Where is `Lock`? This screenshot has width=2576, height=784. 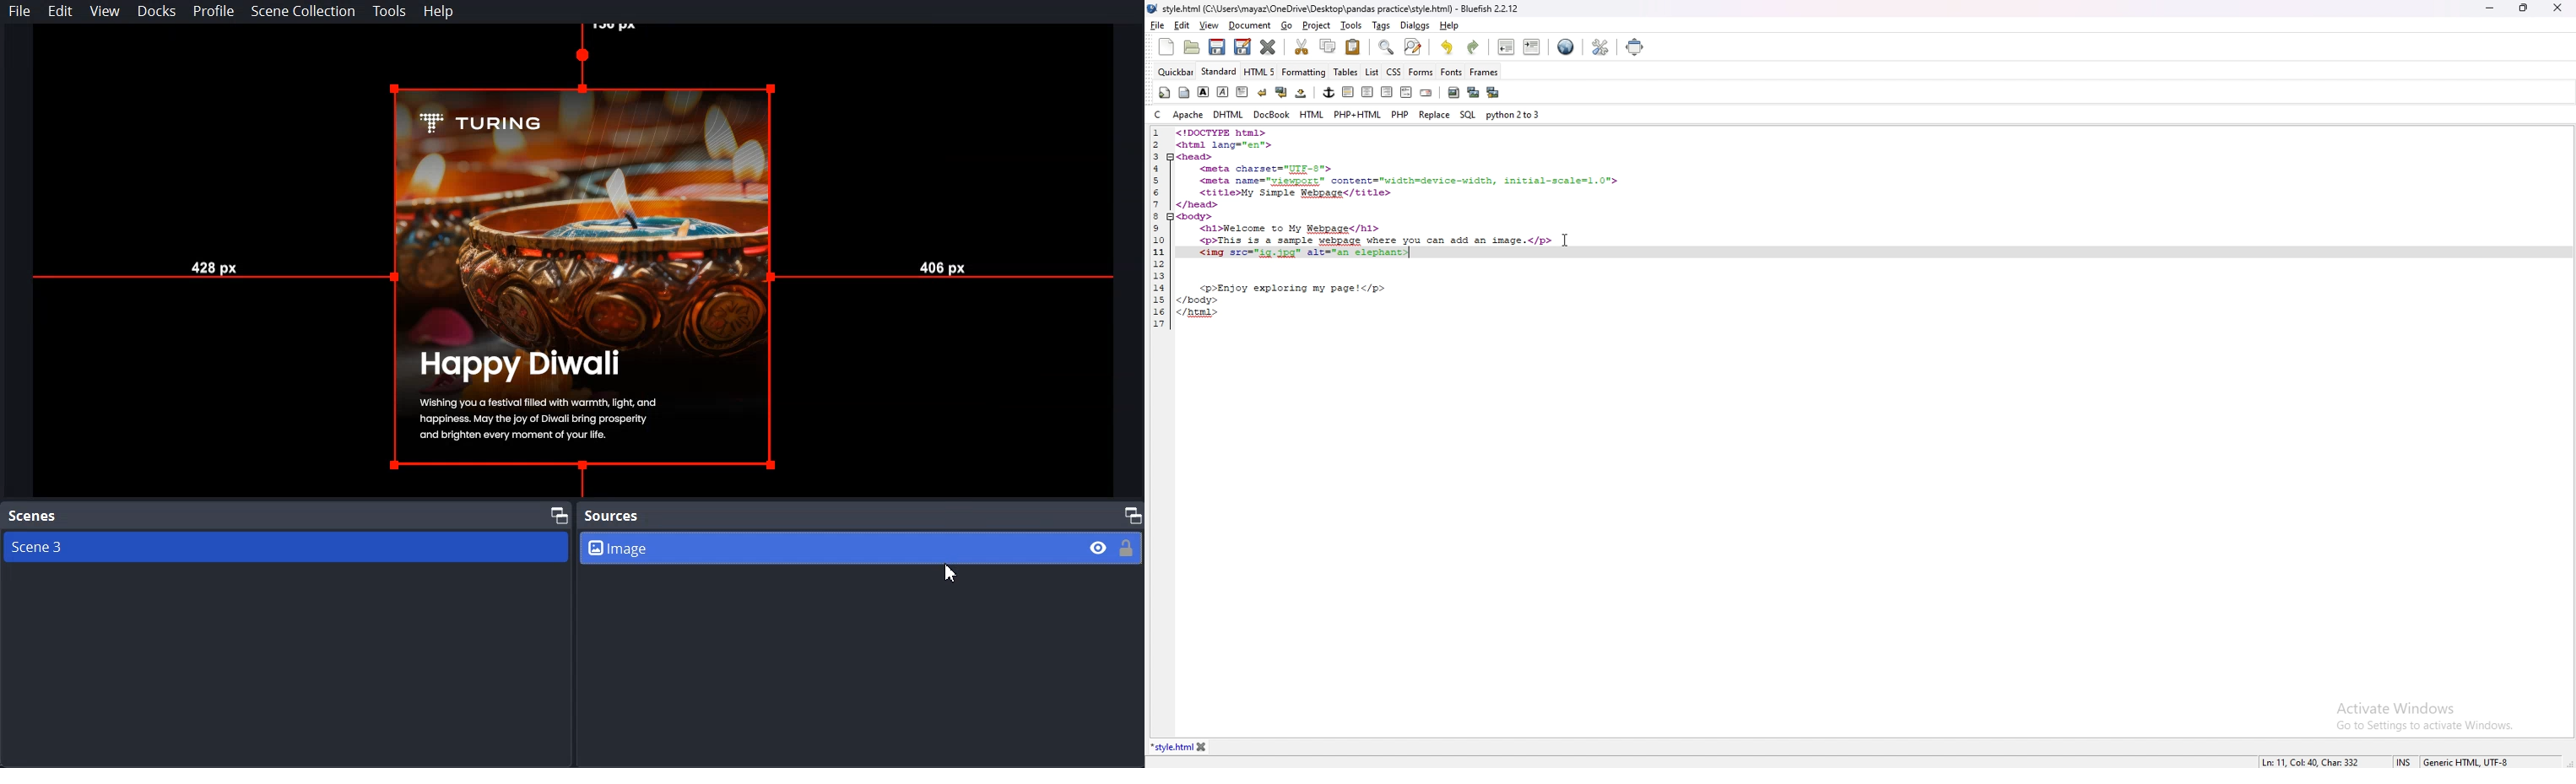
Lock is located at coordinates (1127, 547).